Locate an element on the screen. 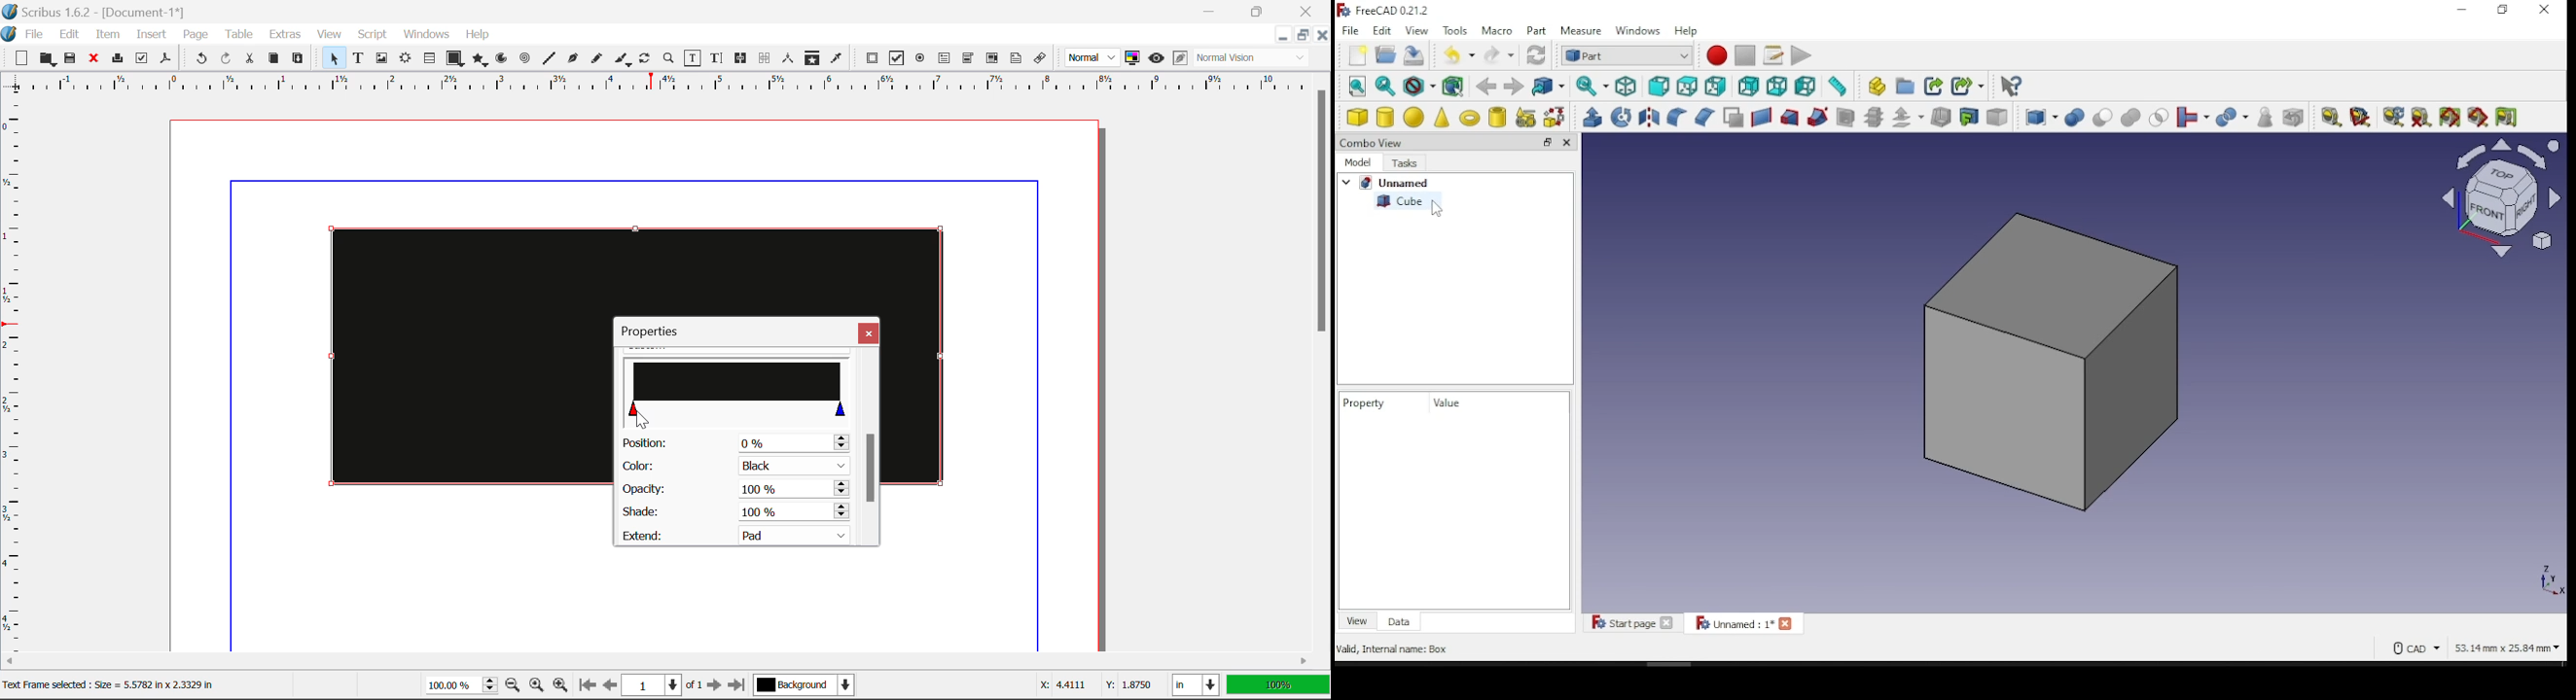 The image size is (2576, 700). Zoom is located at coordinates (669, 58).